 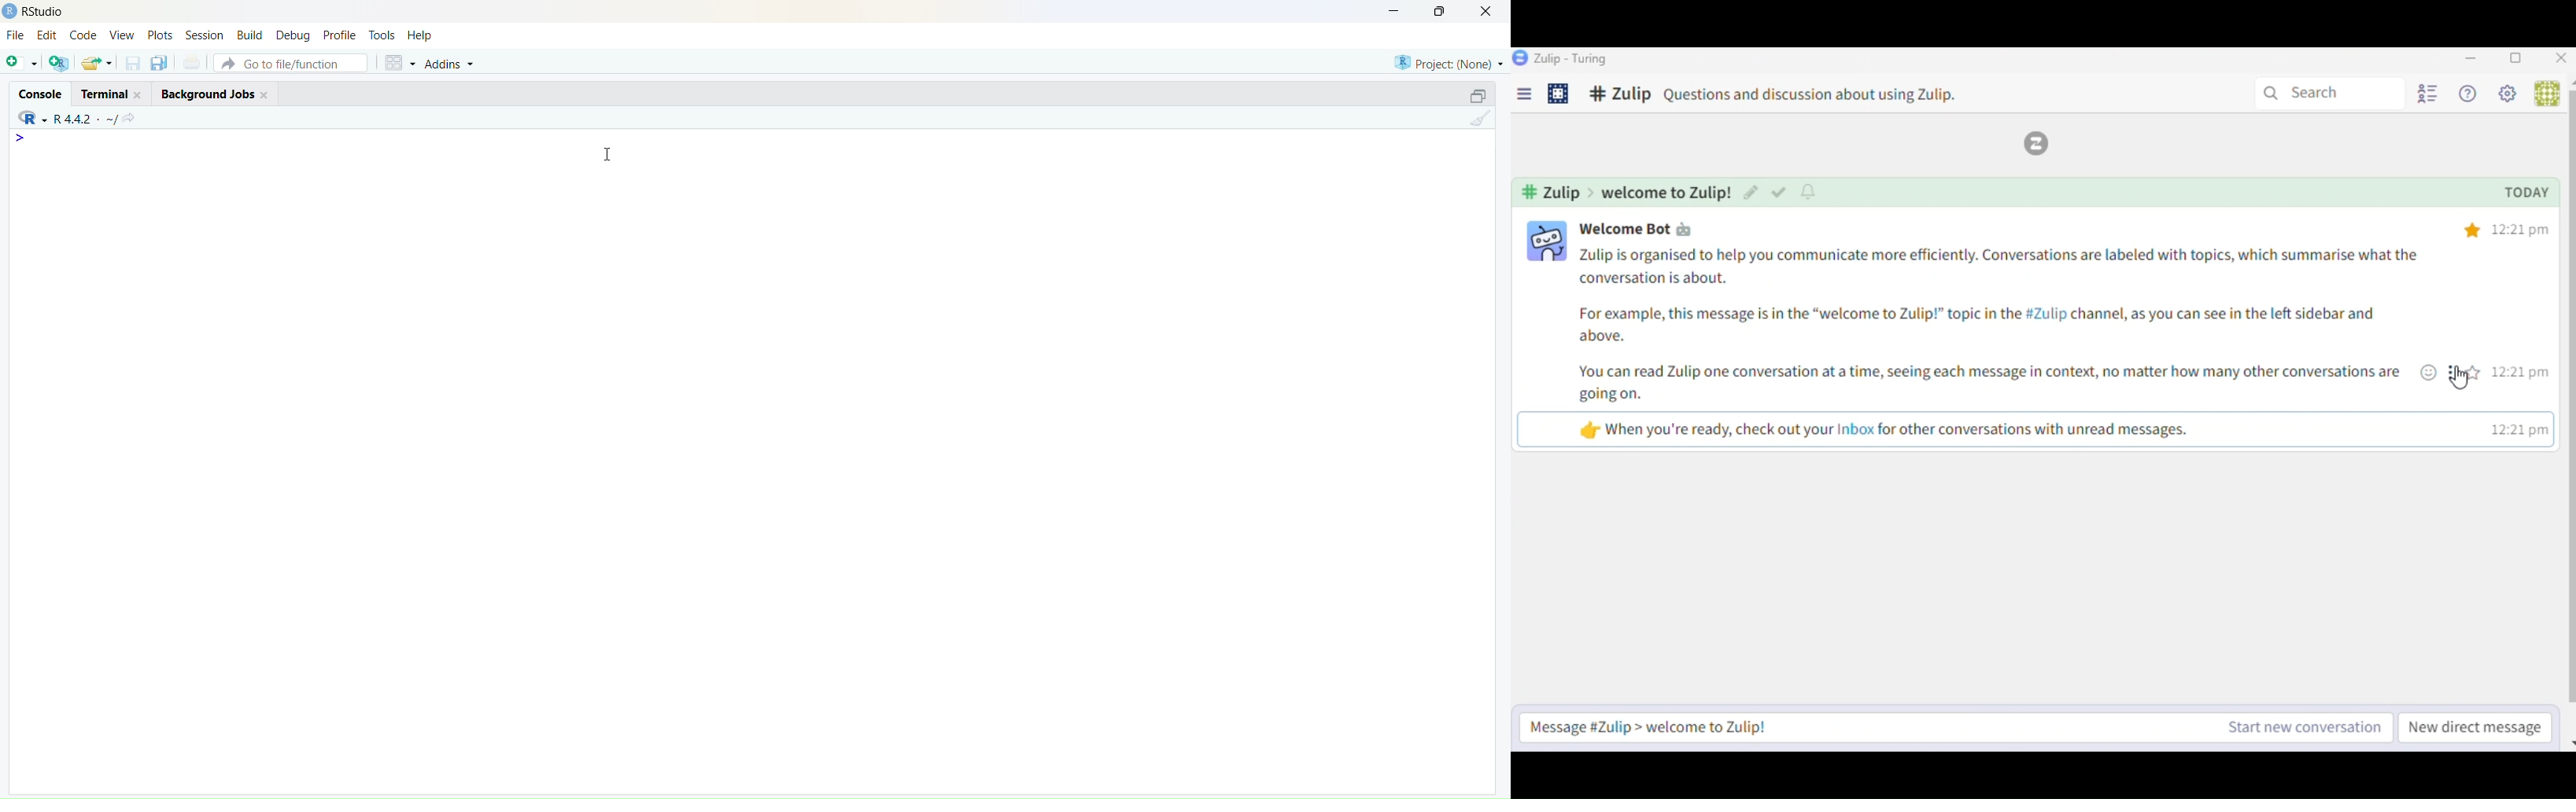 I want to click on Console, so click(x=37, y=90).